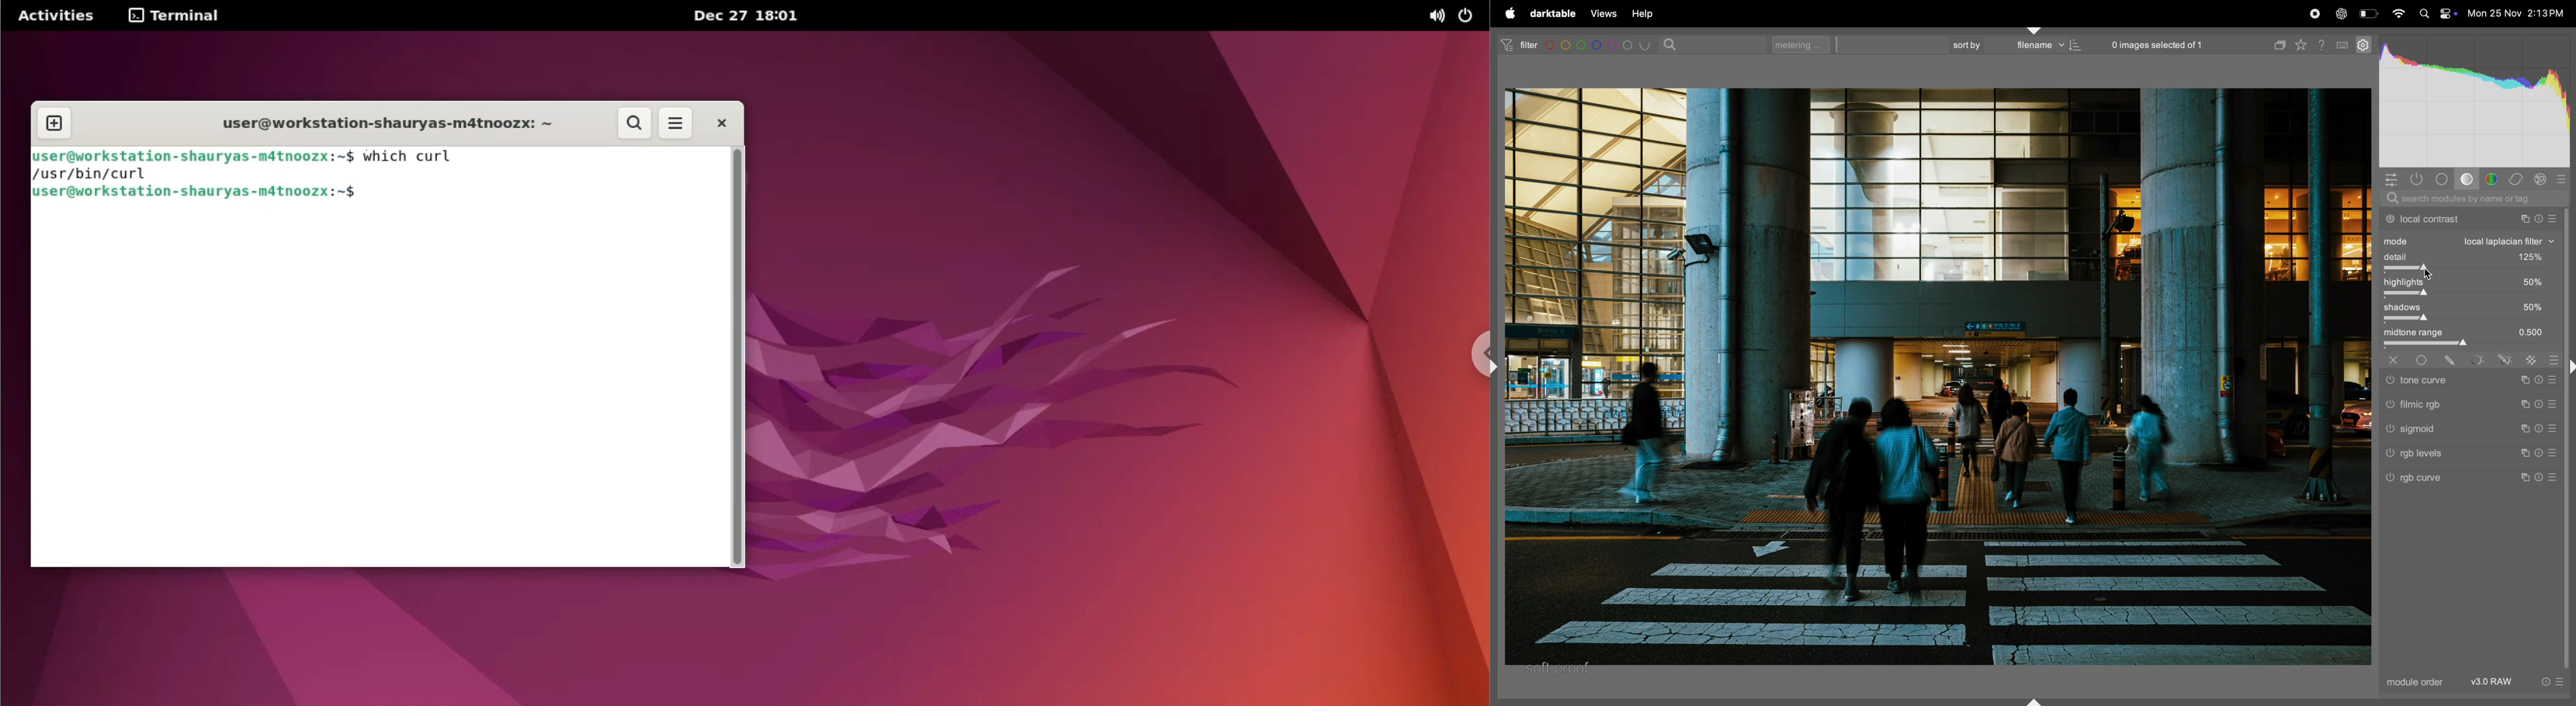 The height and width of the screenshot is (728, 2576). What do you see at coordinates (2493, 682) in the screenshot?
I see `V3 raw` at bounding box center [2493, 682].